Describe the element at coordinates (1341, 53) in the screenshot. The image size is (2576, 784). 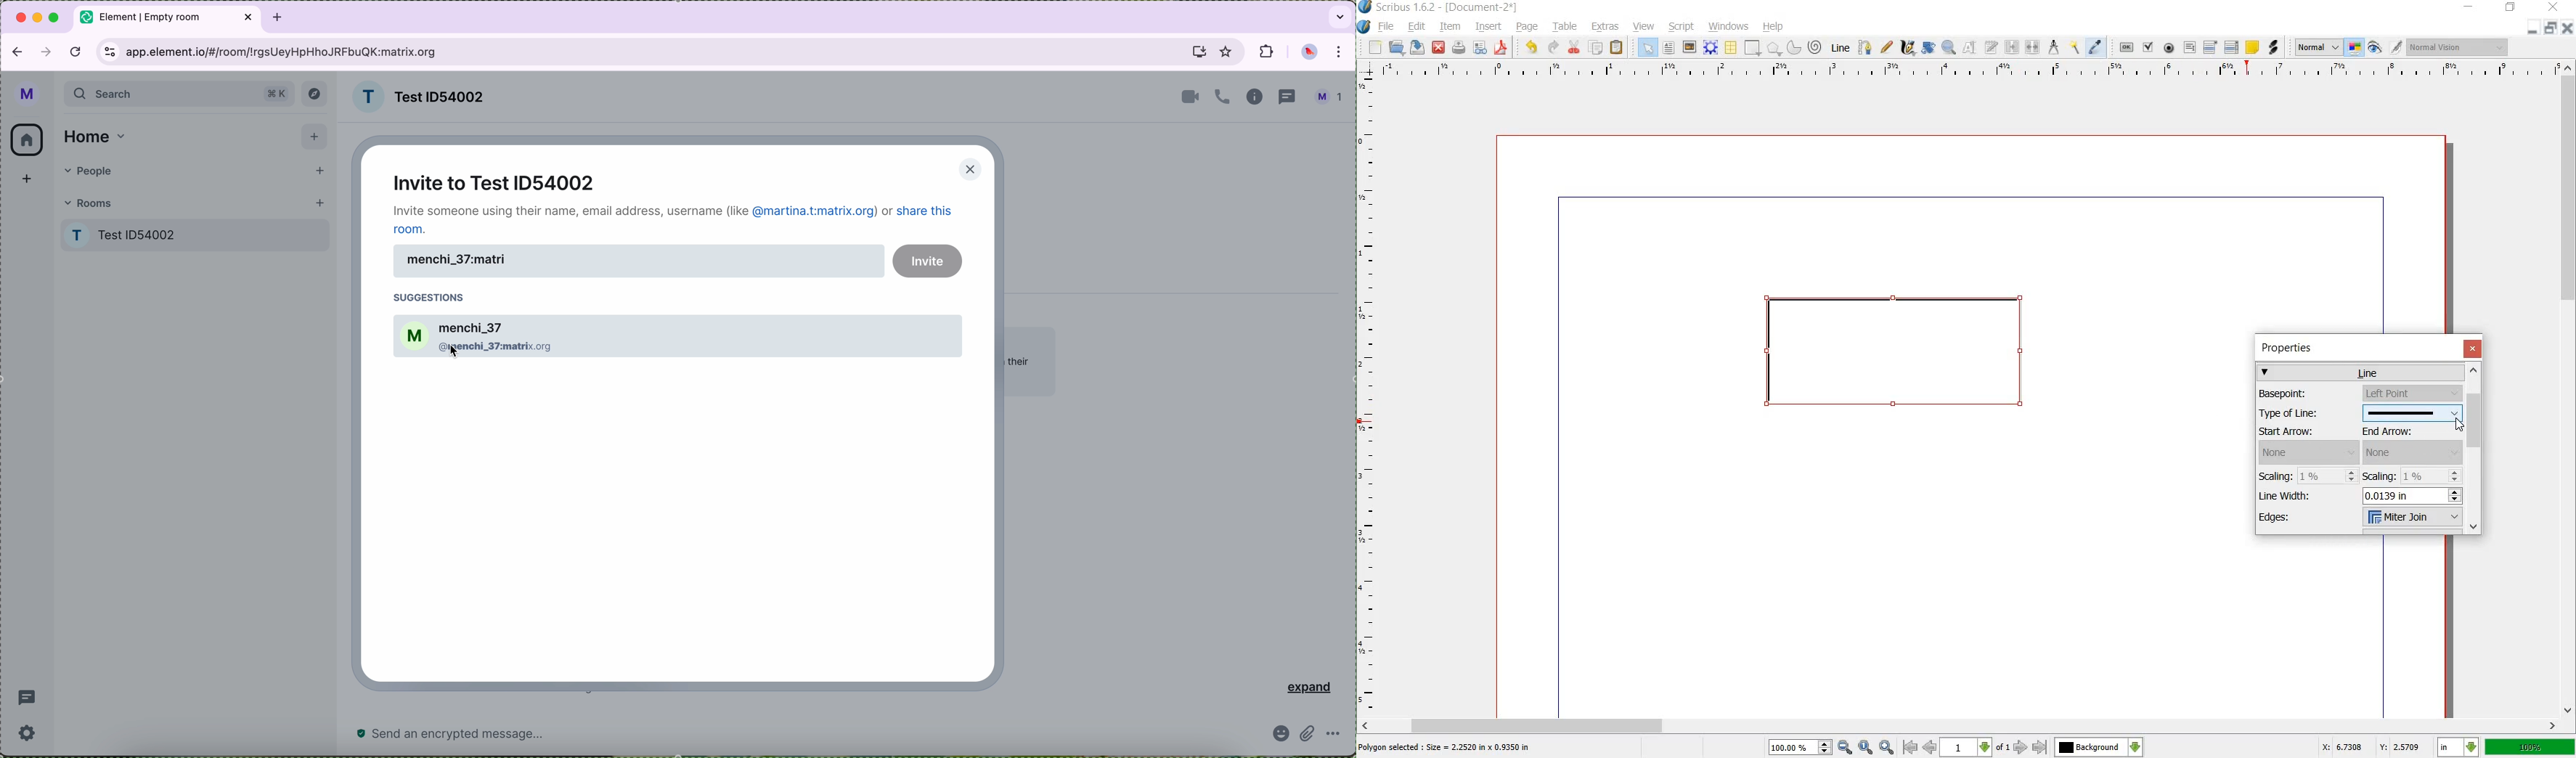
I see `customize and control Google Chrome` at that location.